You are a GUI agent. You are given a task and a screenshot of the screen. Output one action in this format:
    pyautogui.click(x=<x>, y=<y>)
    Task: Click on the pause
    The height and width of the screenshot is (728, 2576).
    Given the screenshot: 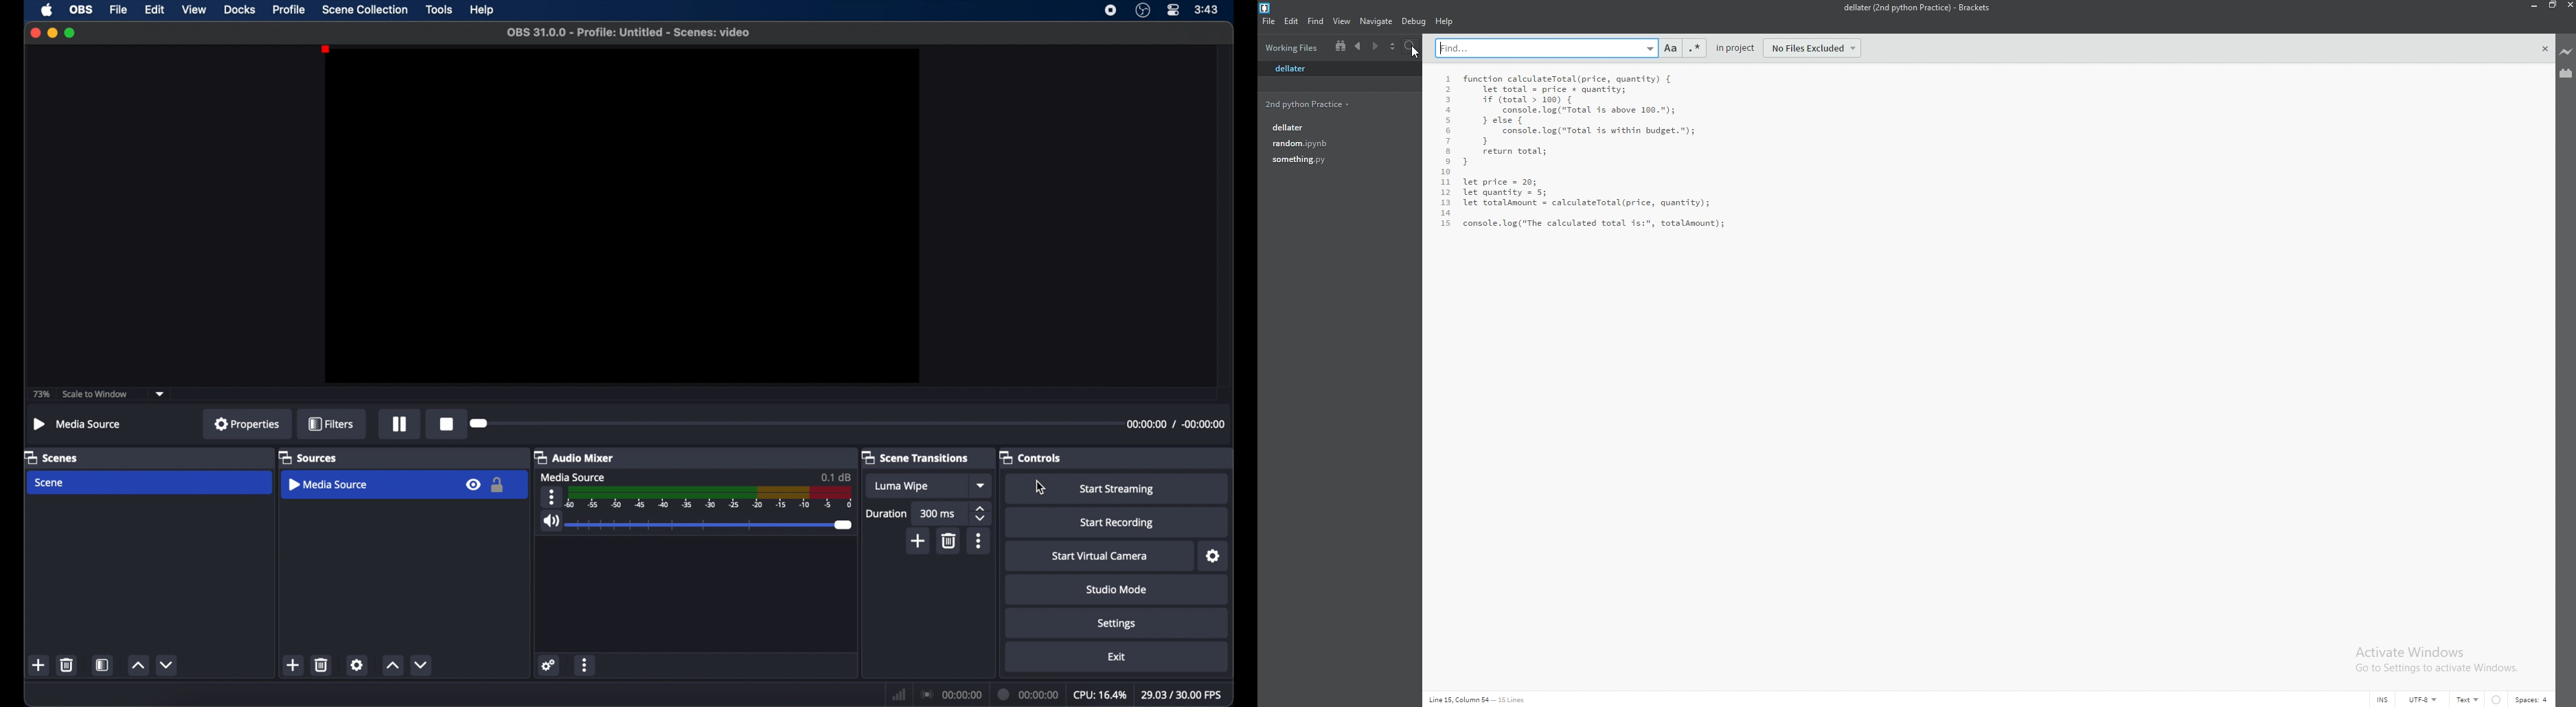 What is the action you would take?
    pyautogui.click(x=400, y=424)
    